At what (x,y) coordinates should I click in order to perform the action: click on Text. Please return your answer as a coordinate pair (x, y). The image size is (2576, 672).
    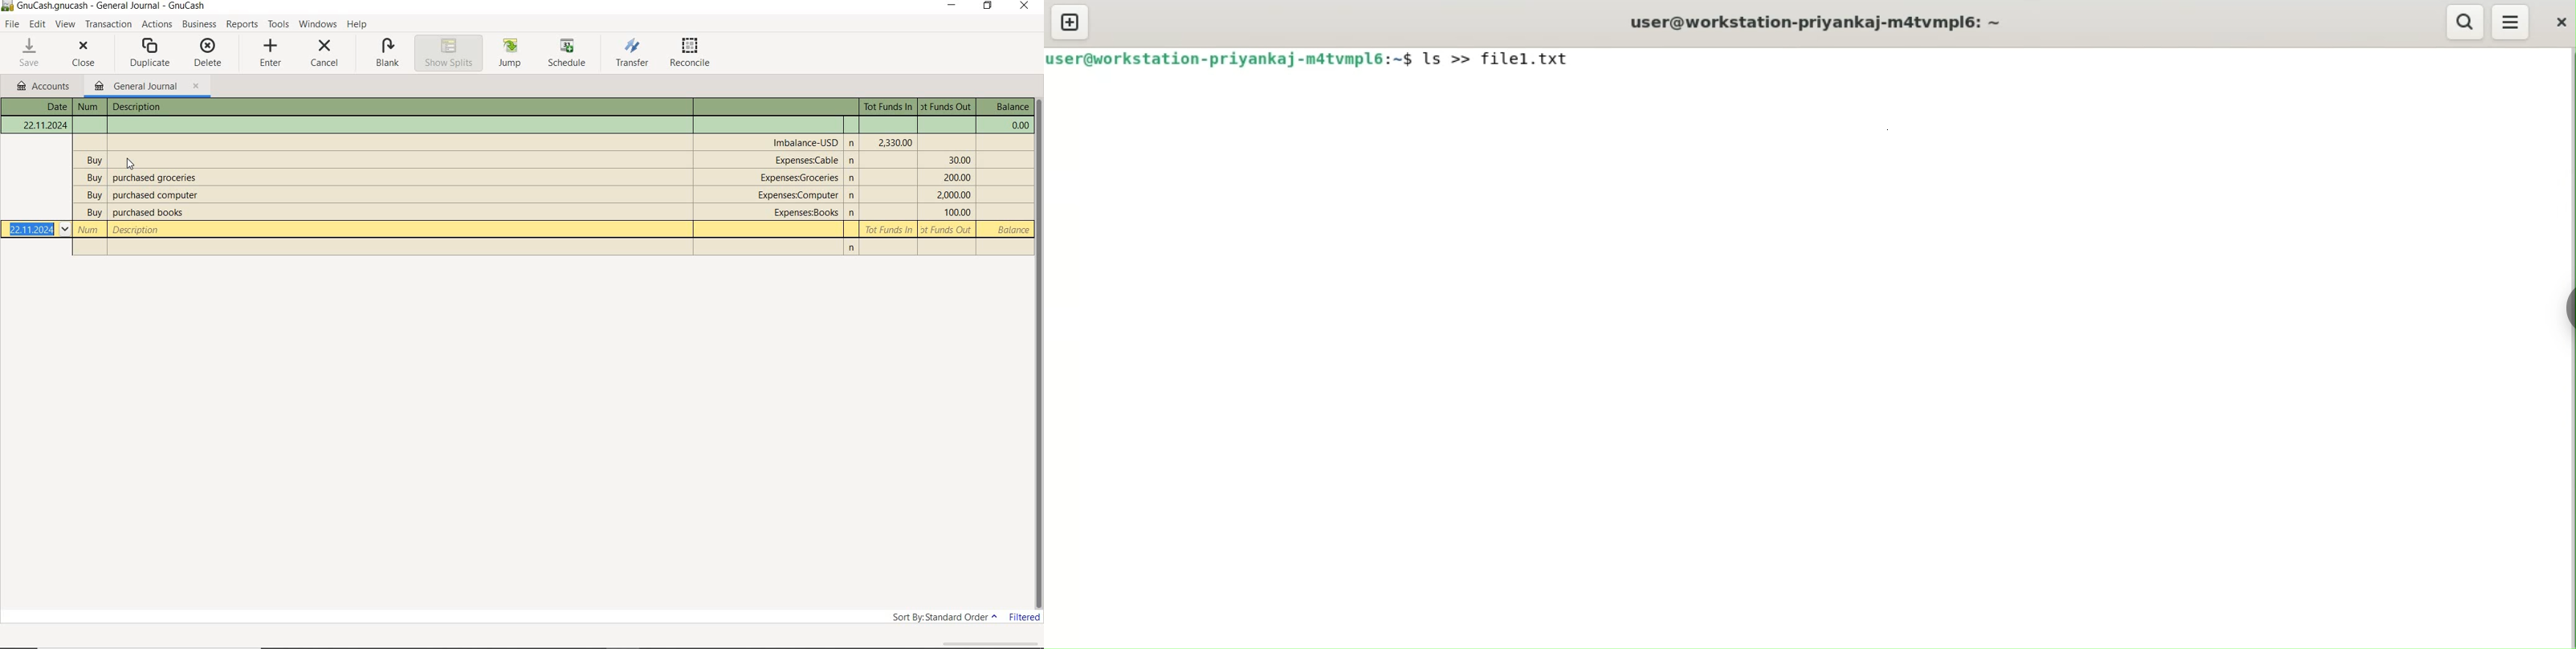
    Looking at the image, I should click on (887, 107).